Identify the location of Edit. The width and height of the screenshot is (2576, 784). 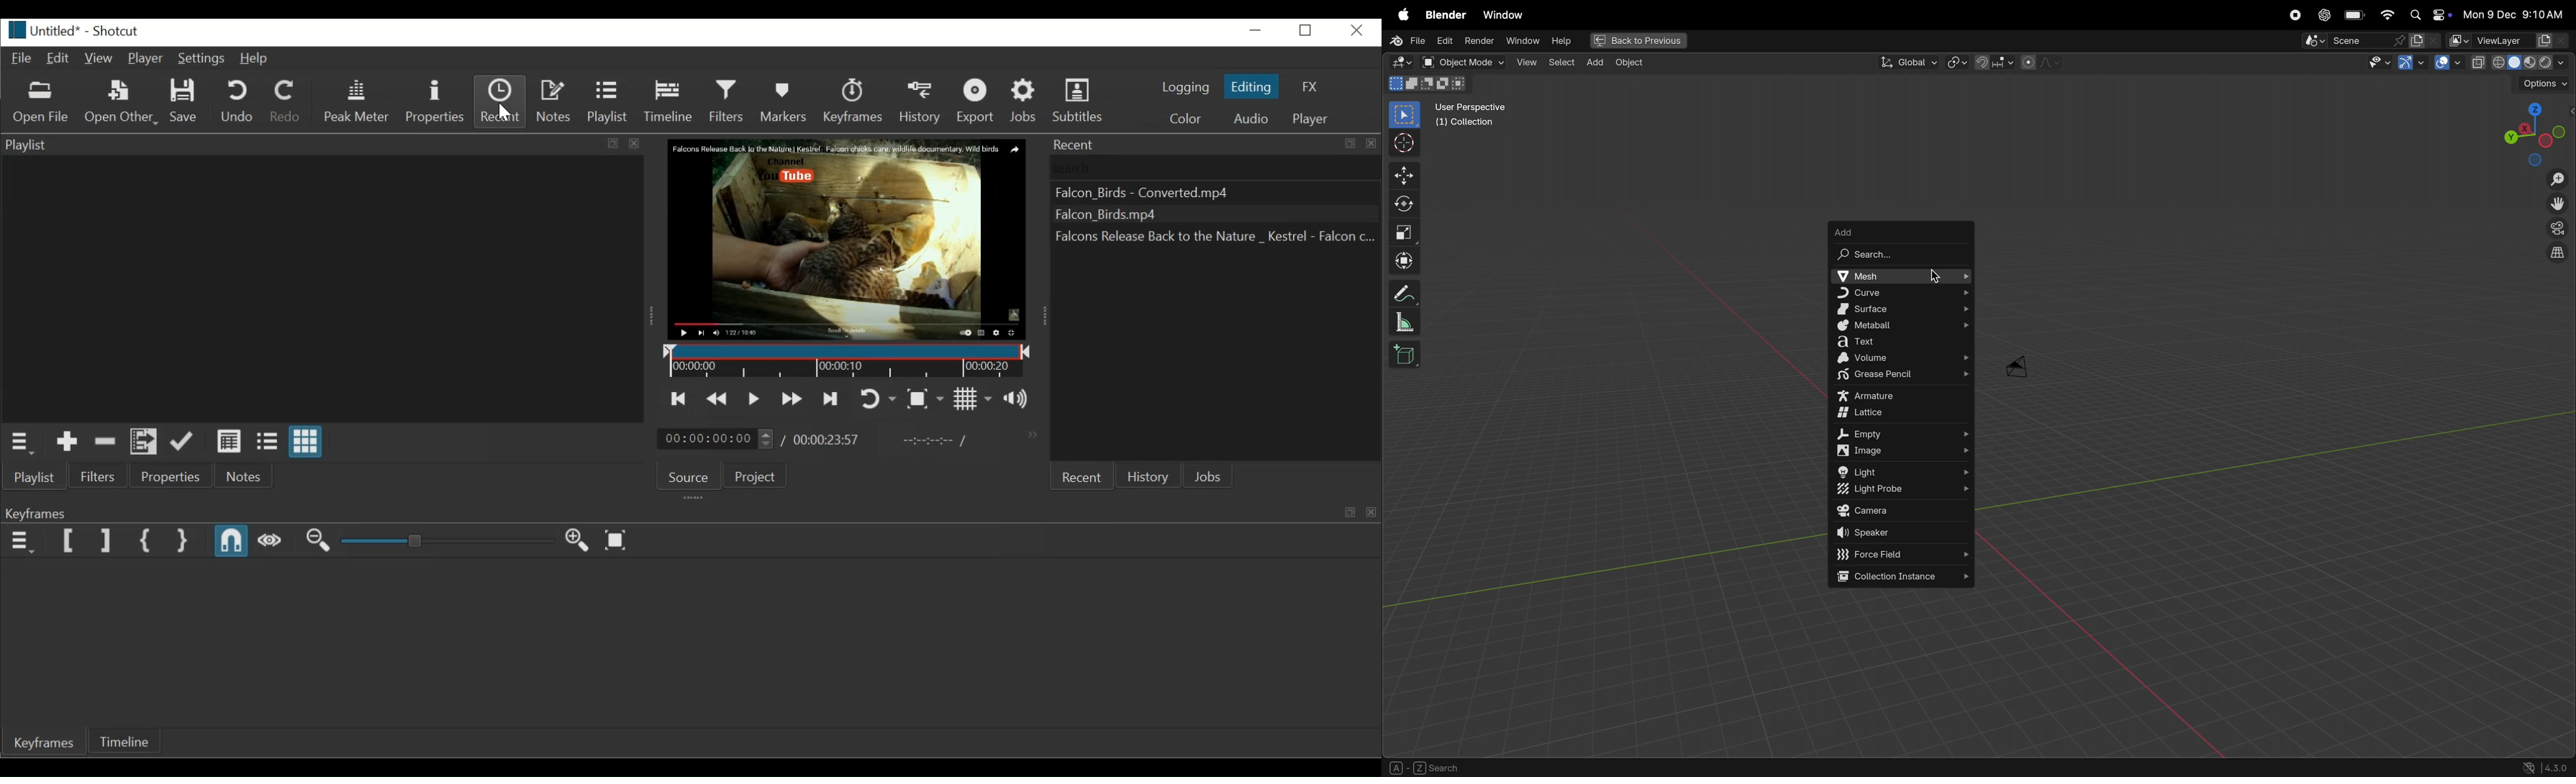
(58, 59).